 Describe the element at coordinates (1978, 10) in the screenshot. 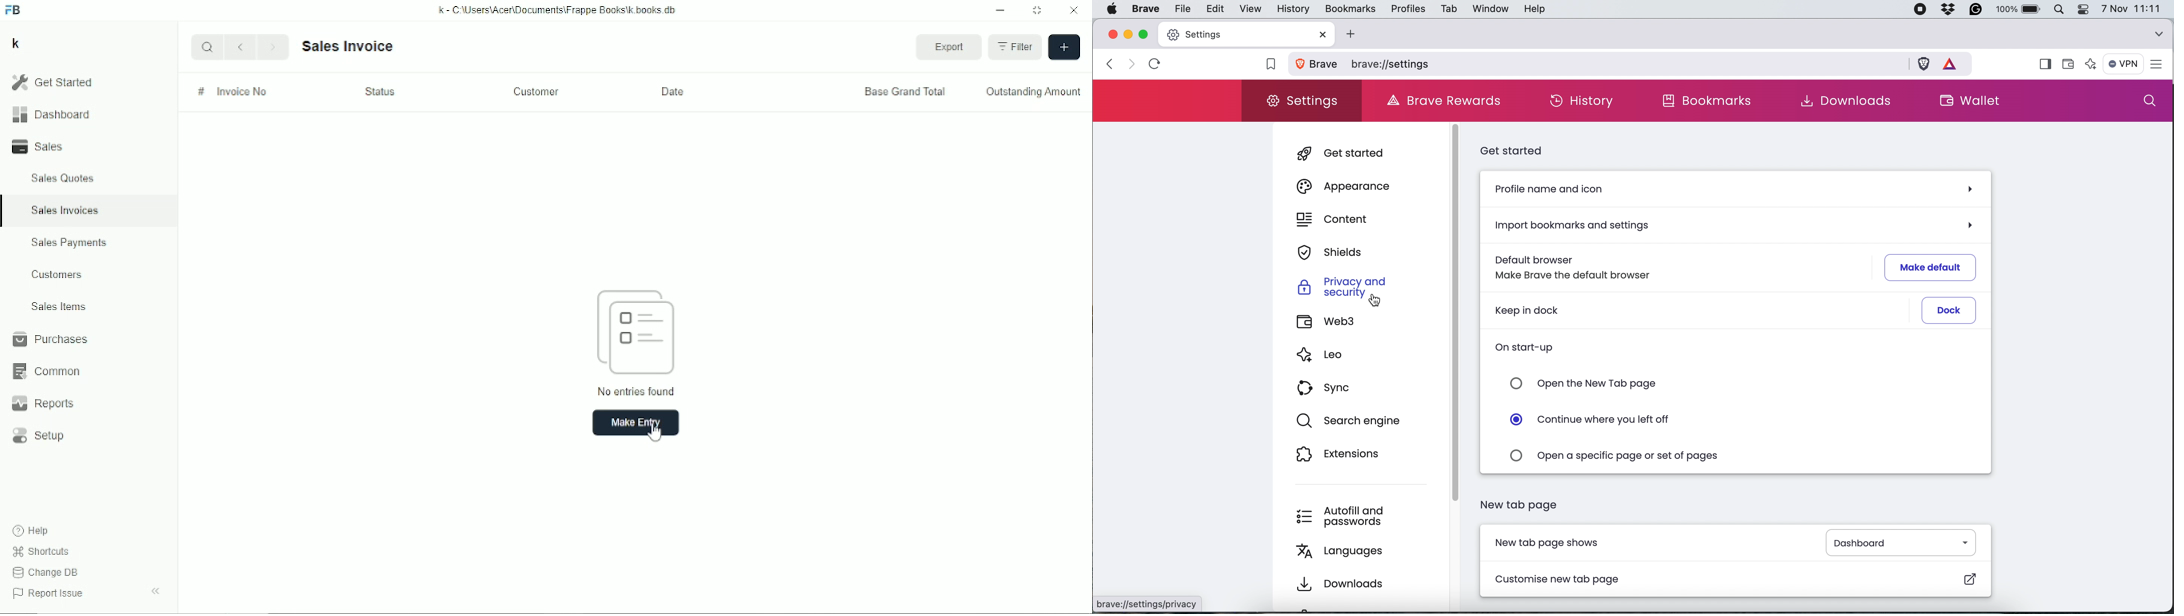

I see `grammarly` at that location.